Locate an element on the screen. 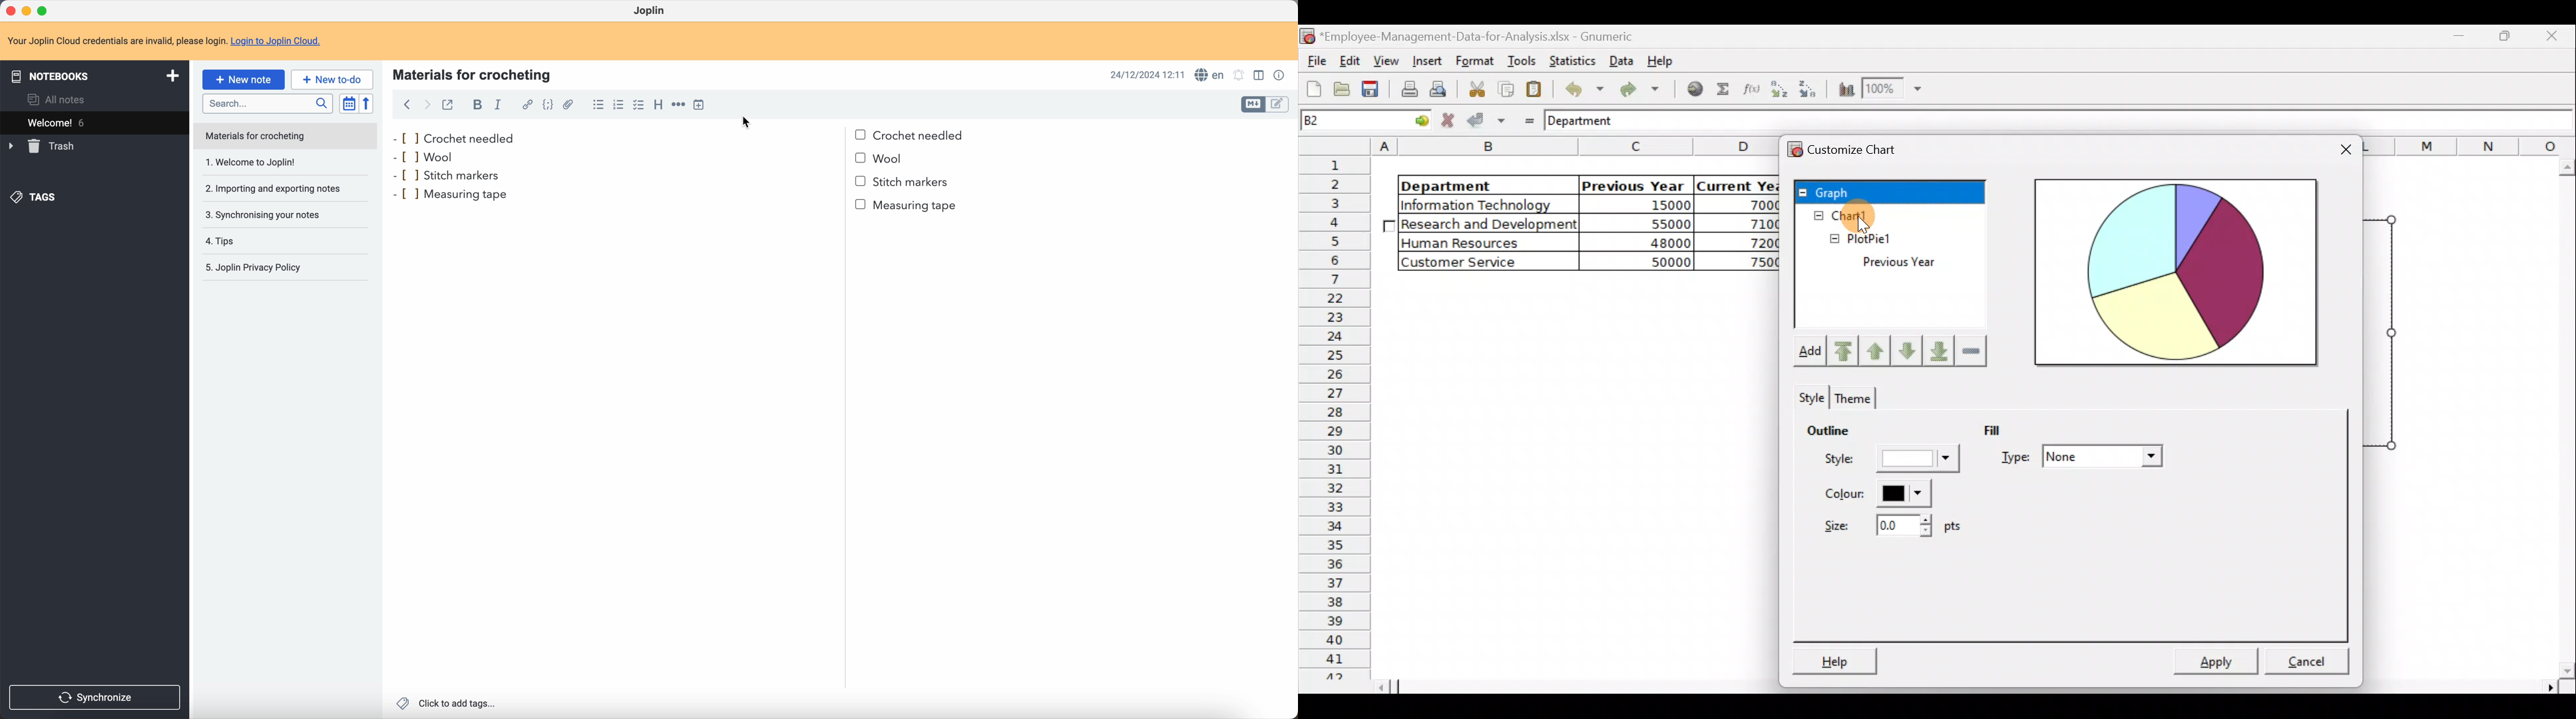 This screenshot has width=2576, height=728. Fill is located at coordinates (2004, 431).